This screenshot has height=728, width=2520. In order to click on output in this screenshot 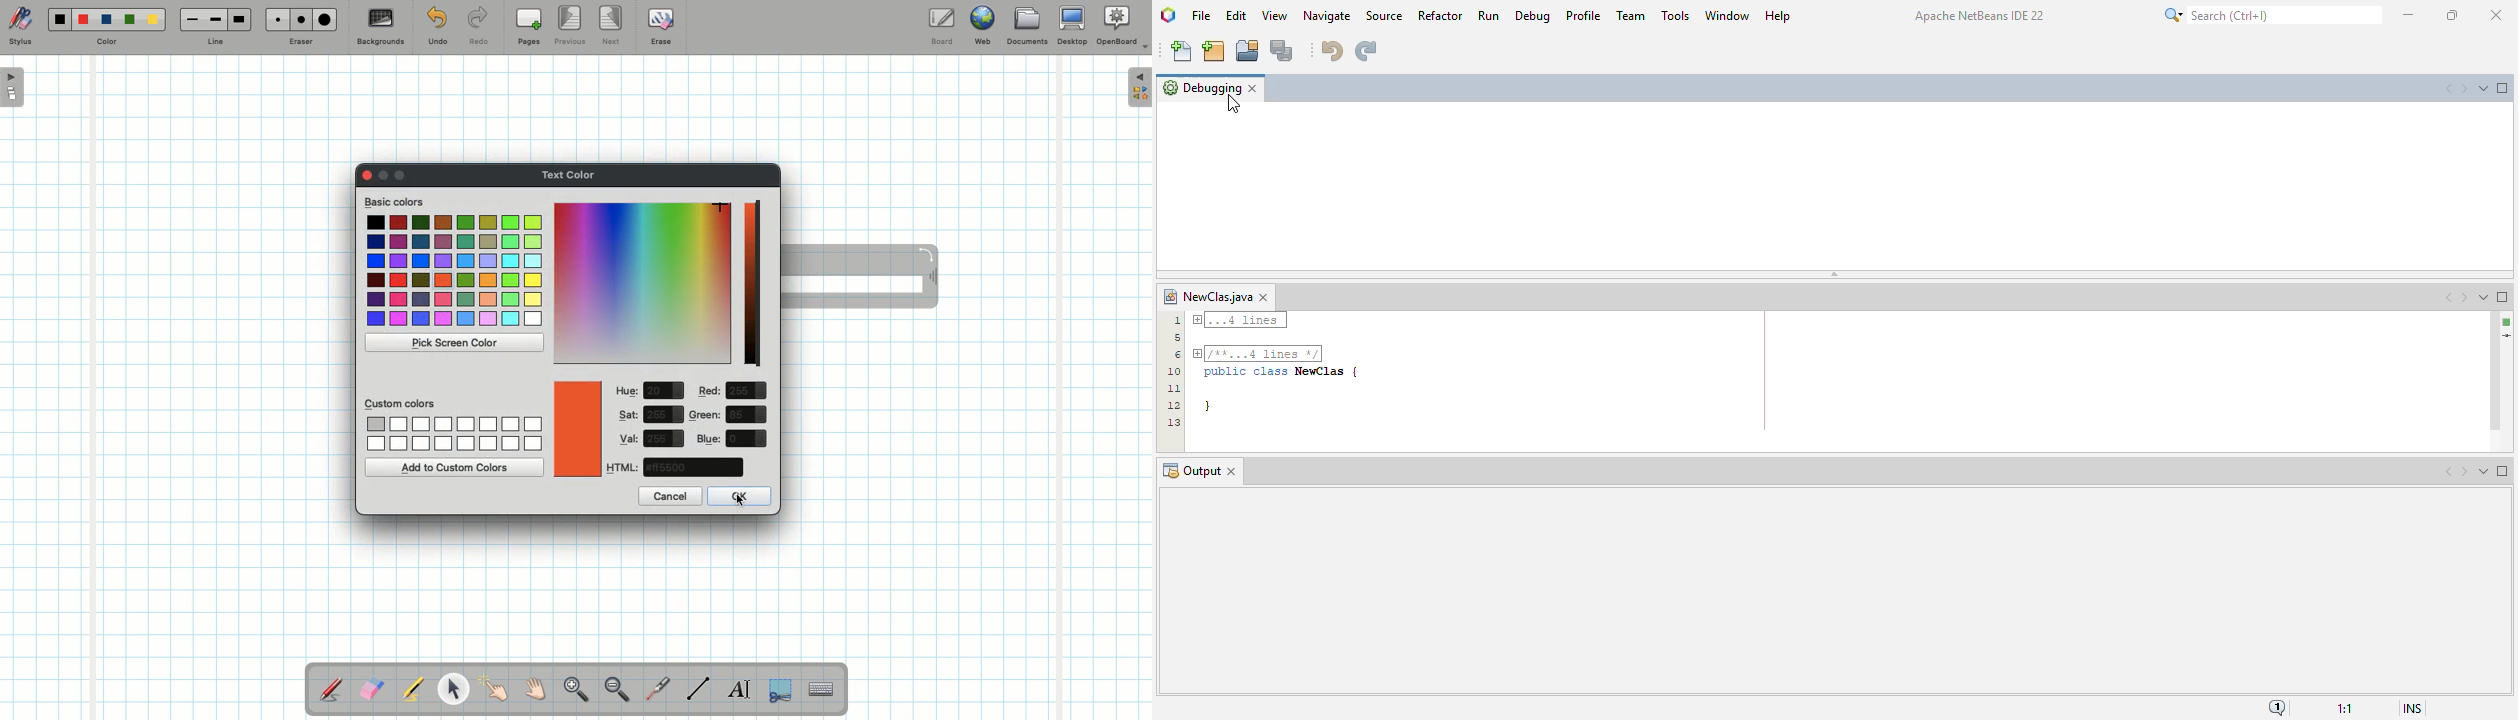, I will do `click(1191, 471)`.